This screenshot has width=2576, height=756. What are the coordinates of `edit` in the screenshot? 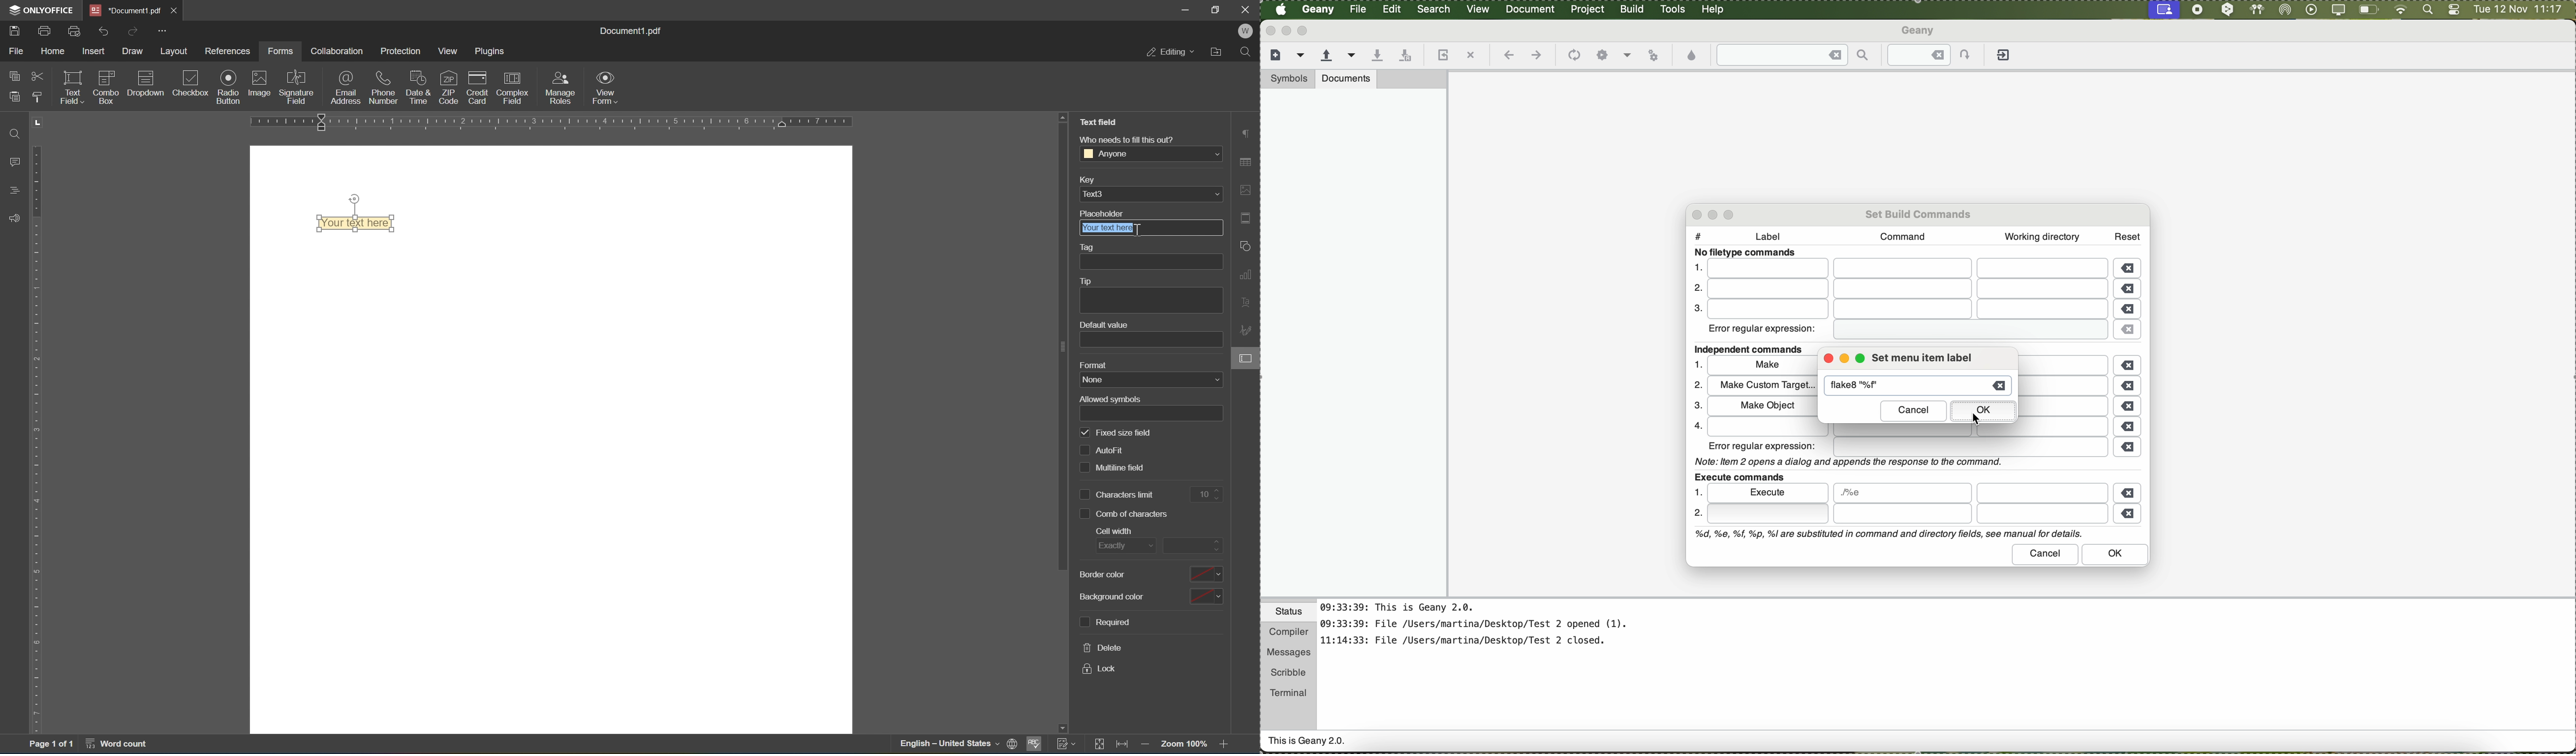 It's located at (1391, 8).